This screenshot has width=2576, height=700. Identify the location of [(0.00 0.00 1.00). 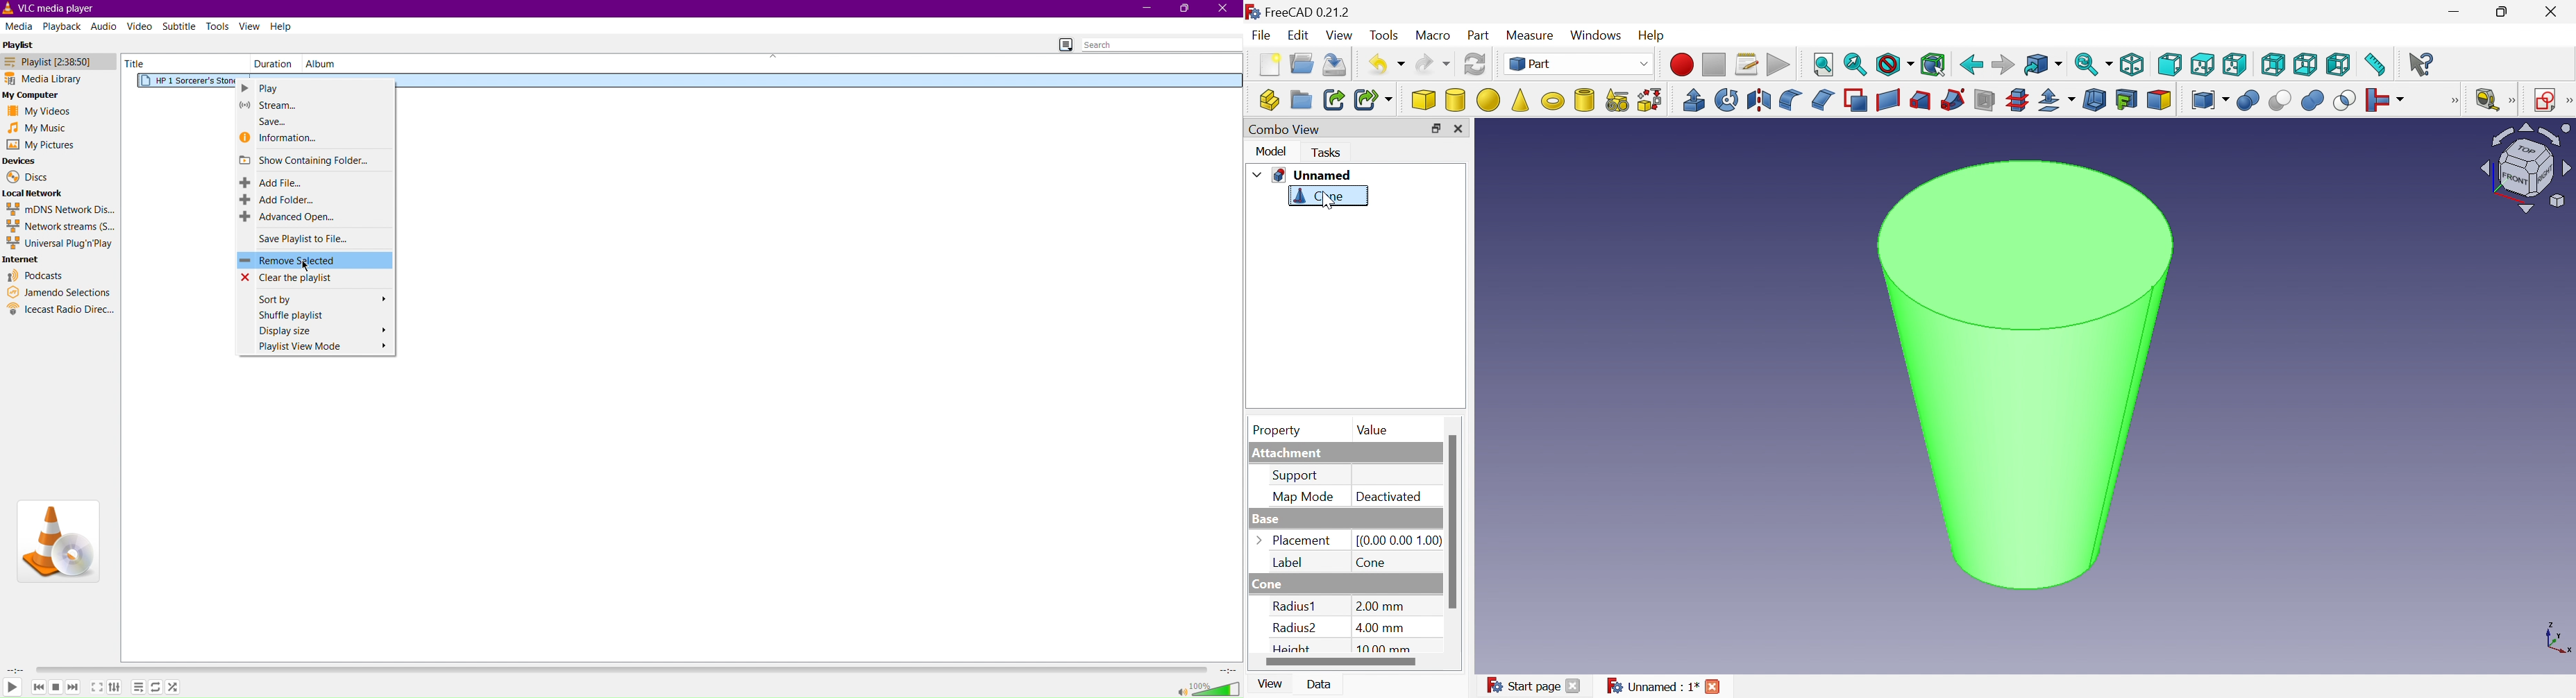
(1394, 540).